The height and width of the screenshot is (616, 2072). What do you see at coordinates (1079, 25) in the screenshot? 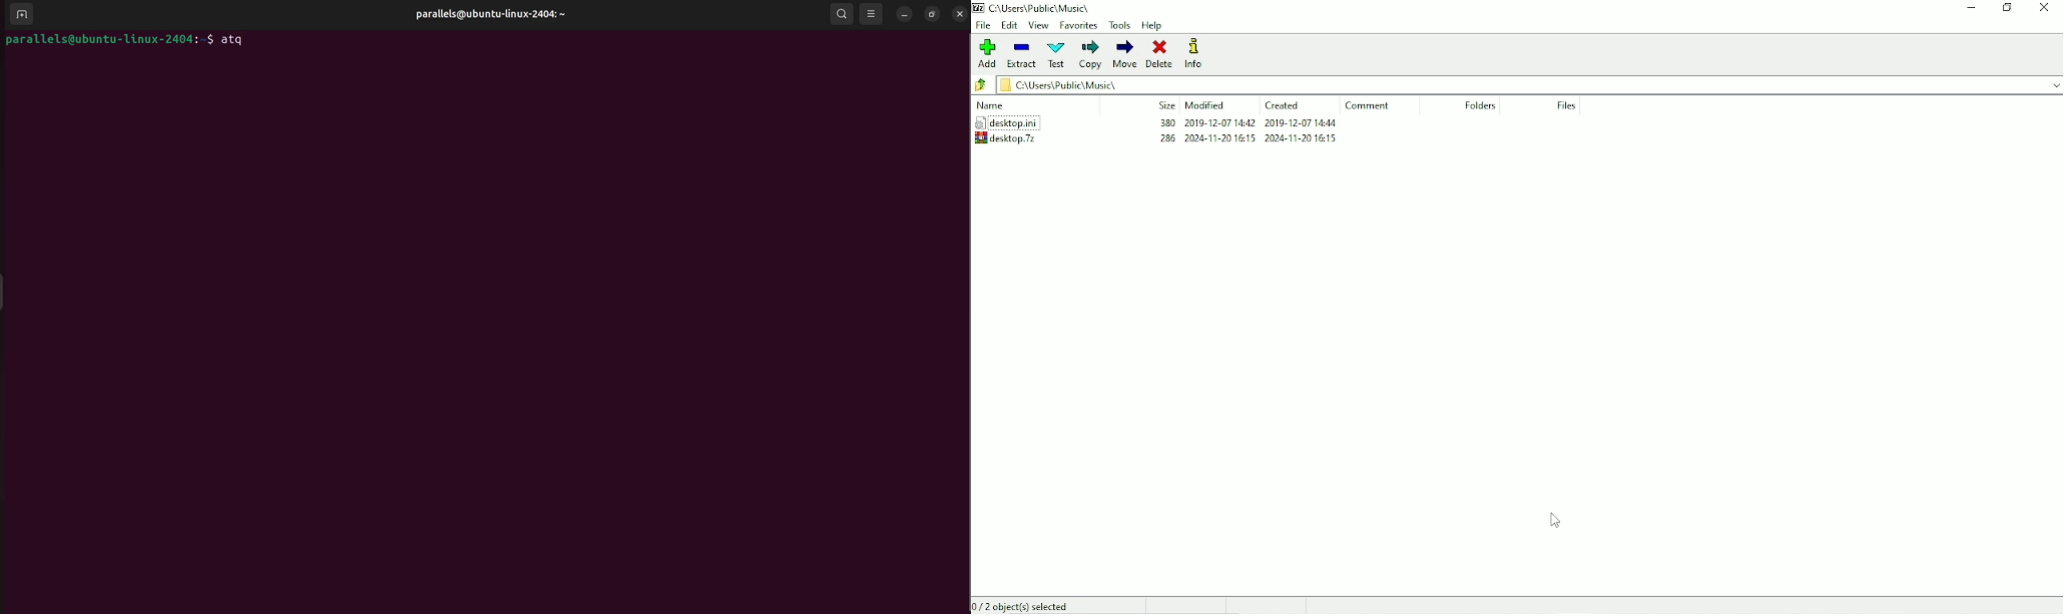
I see `Favorites` at bounding box center [1079, 25].